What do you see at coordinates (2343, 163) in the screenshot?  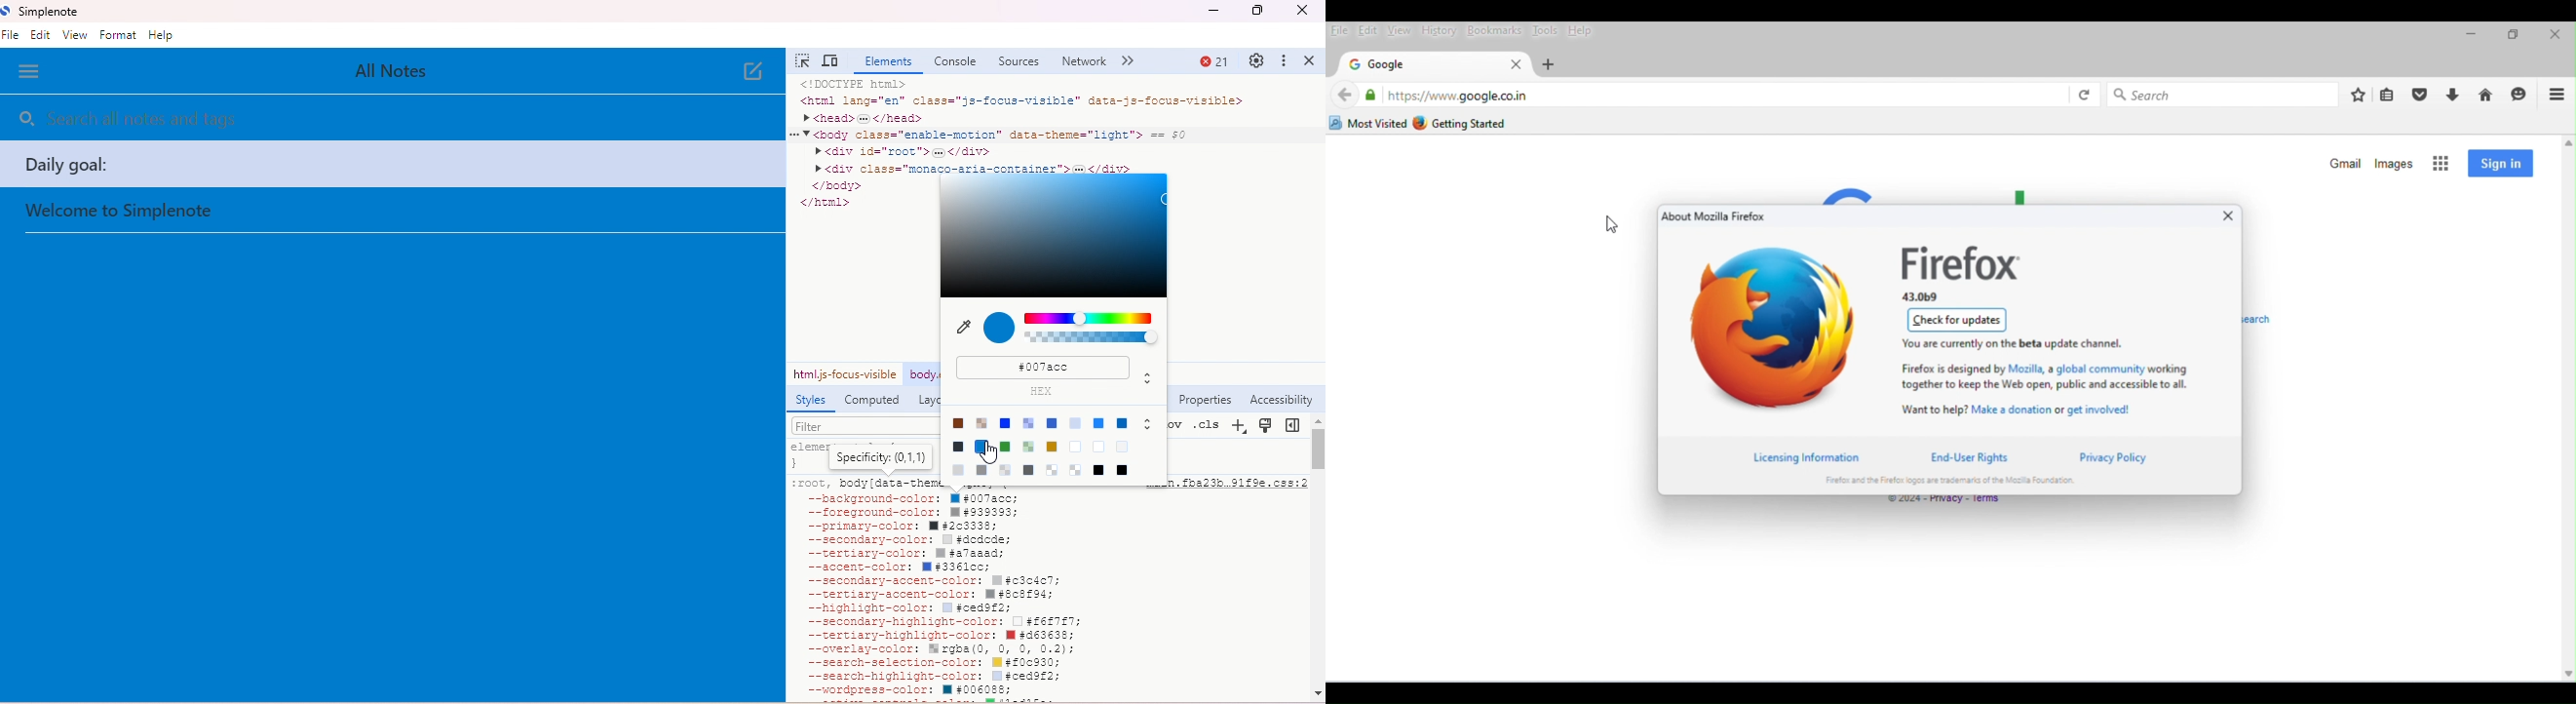 I see `gmail` at bounding box center [2343, 163].